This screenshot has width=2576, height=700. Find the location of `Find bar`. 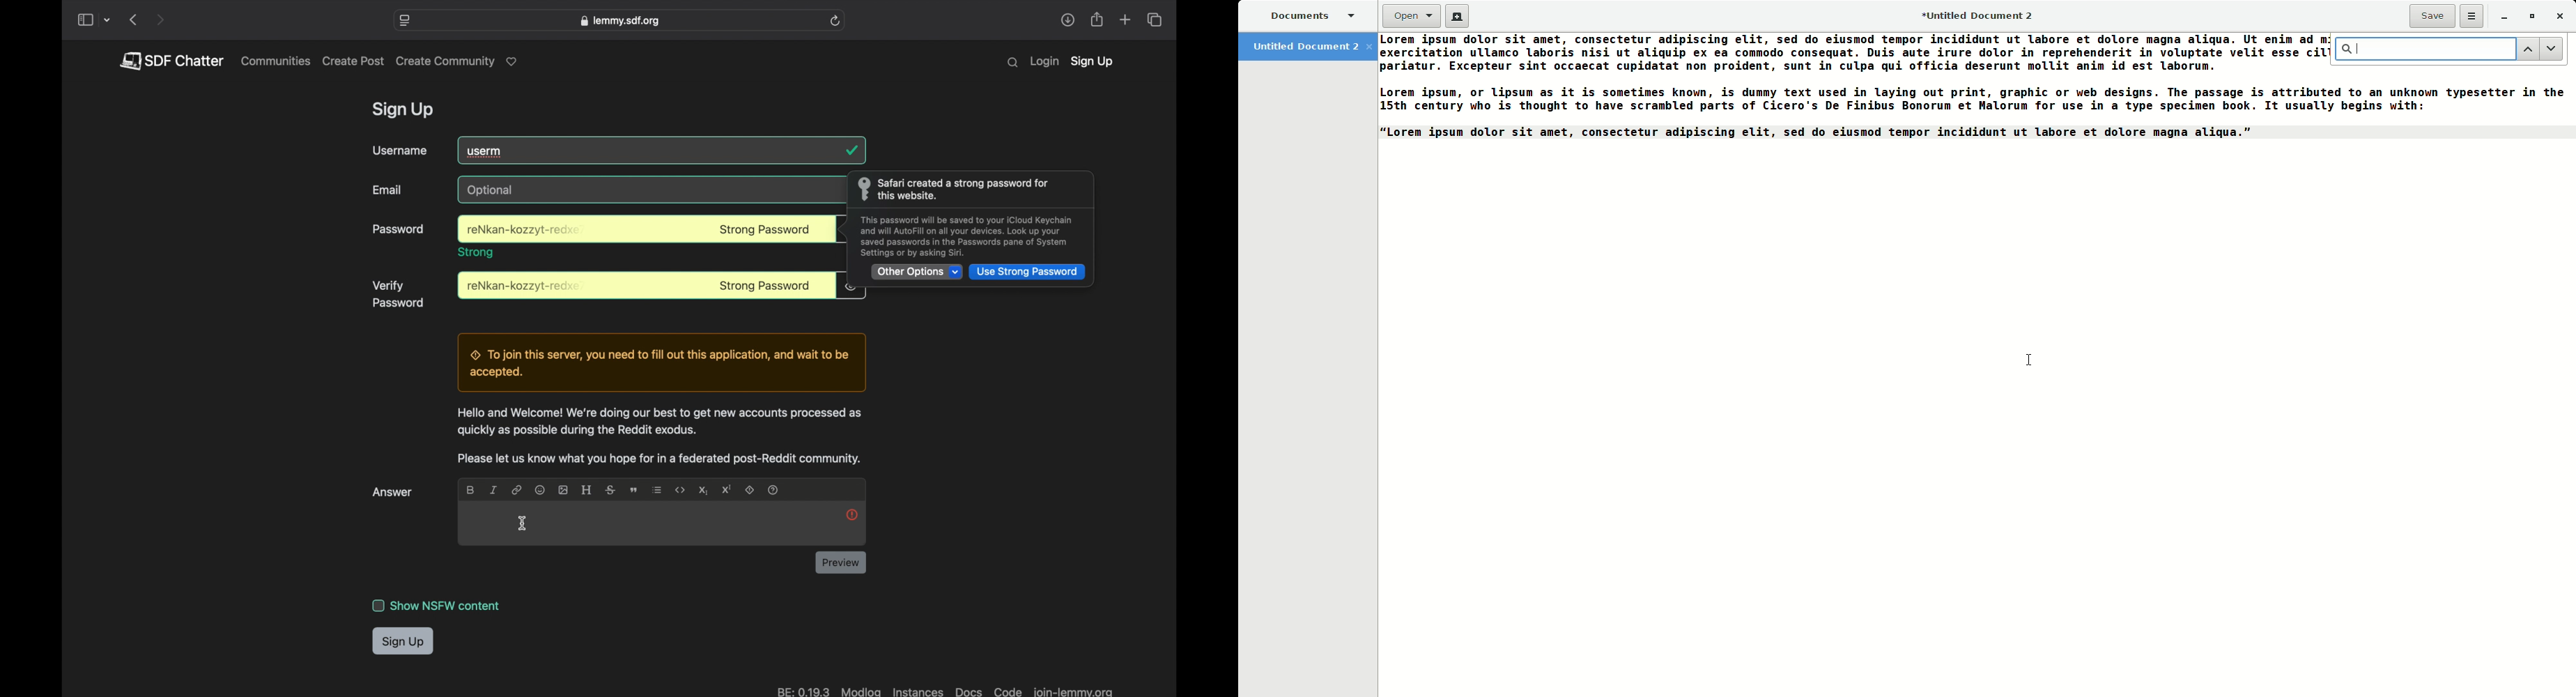

Find bar is located at coordinates (2422, 49).